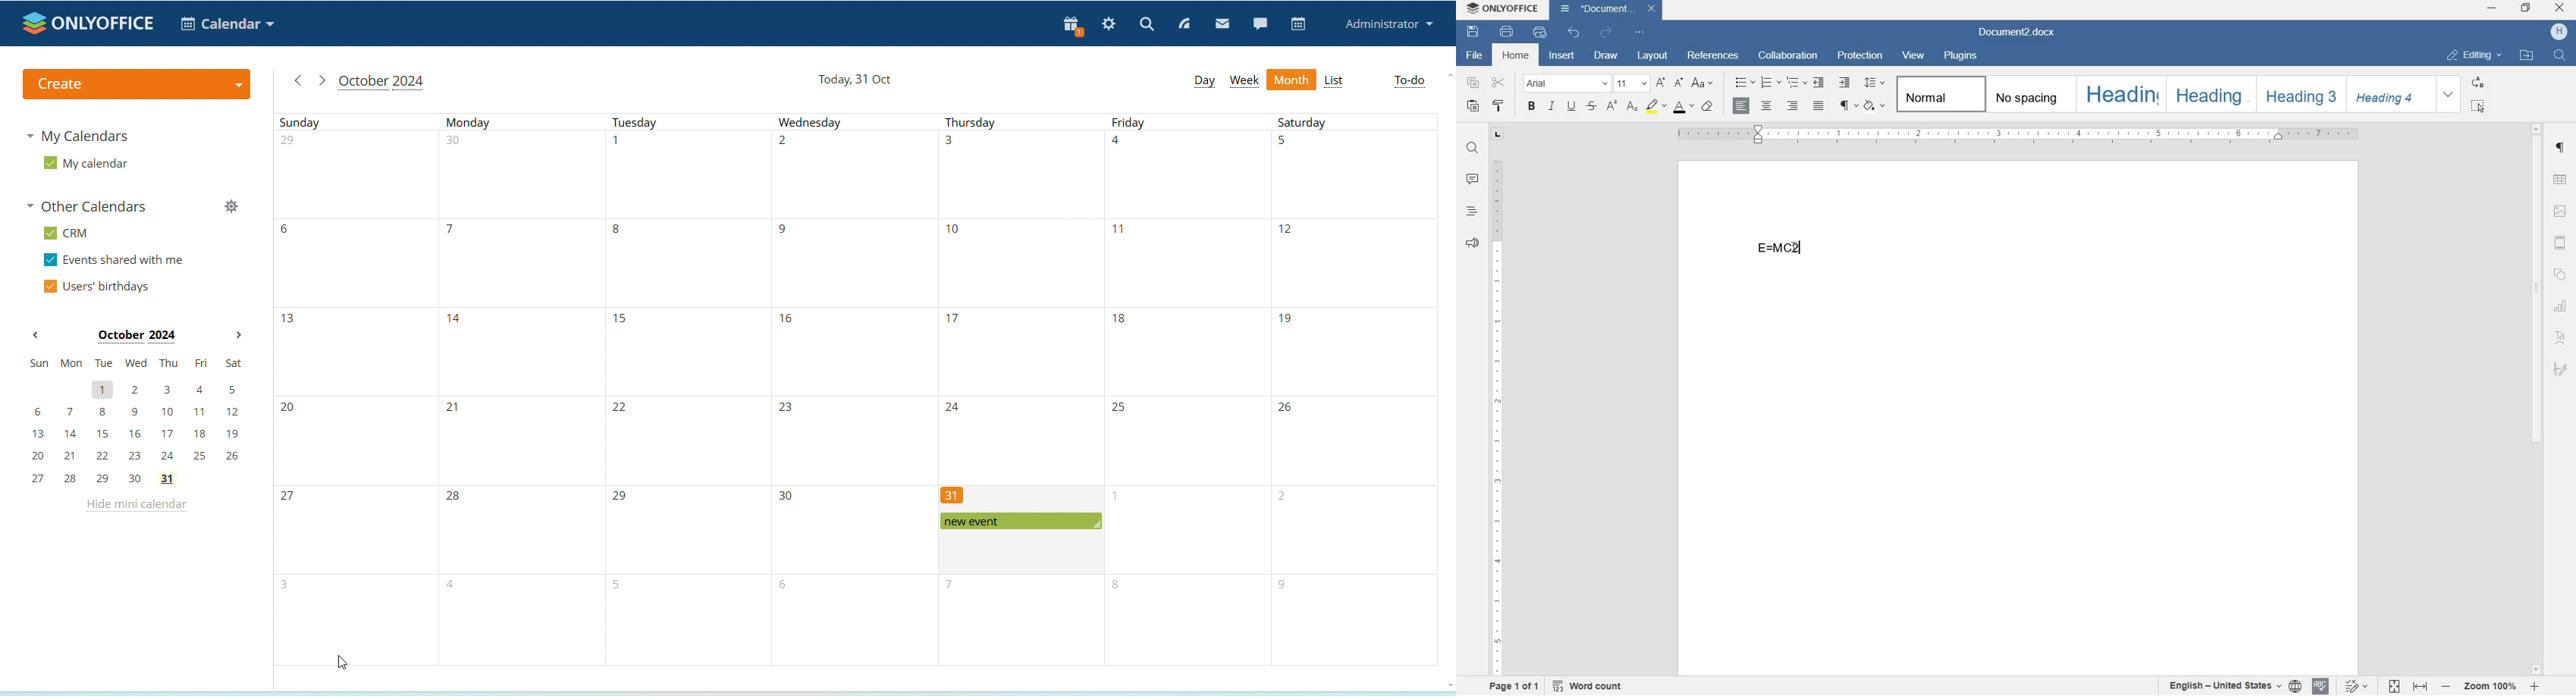 This screenshot has width=2576, height=700. Describe the element at coordinates (1561, 57) in the screenshot. I see `insert ` at that location.